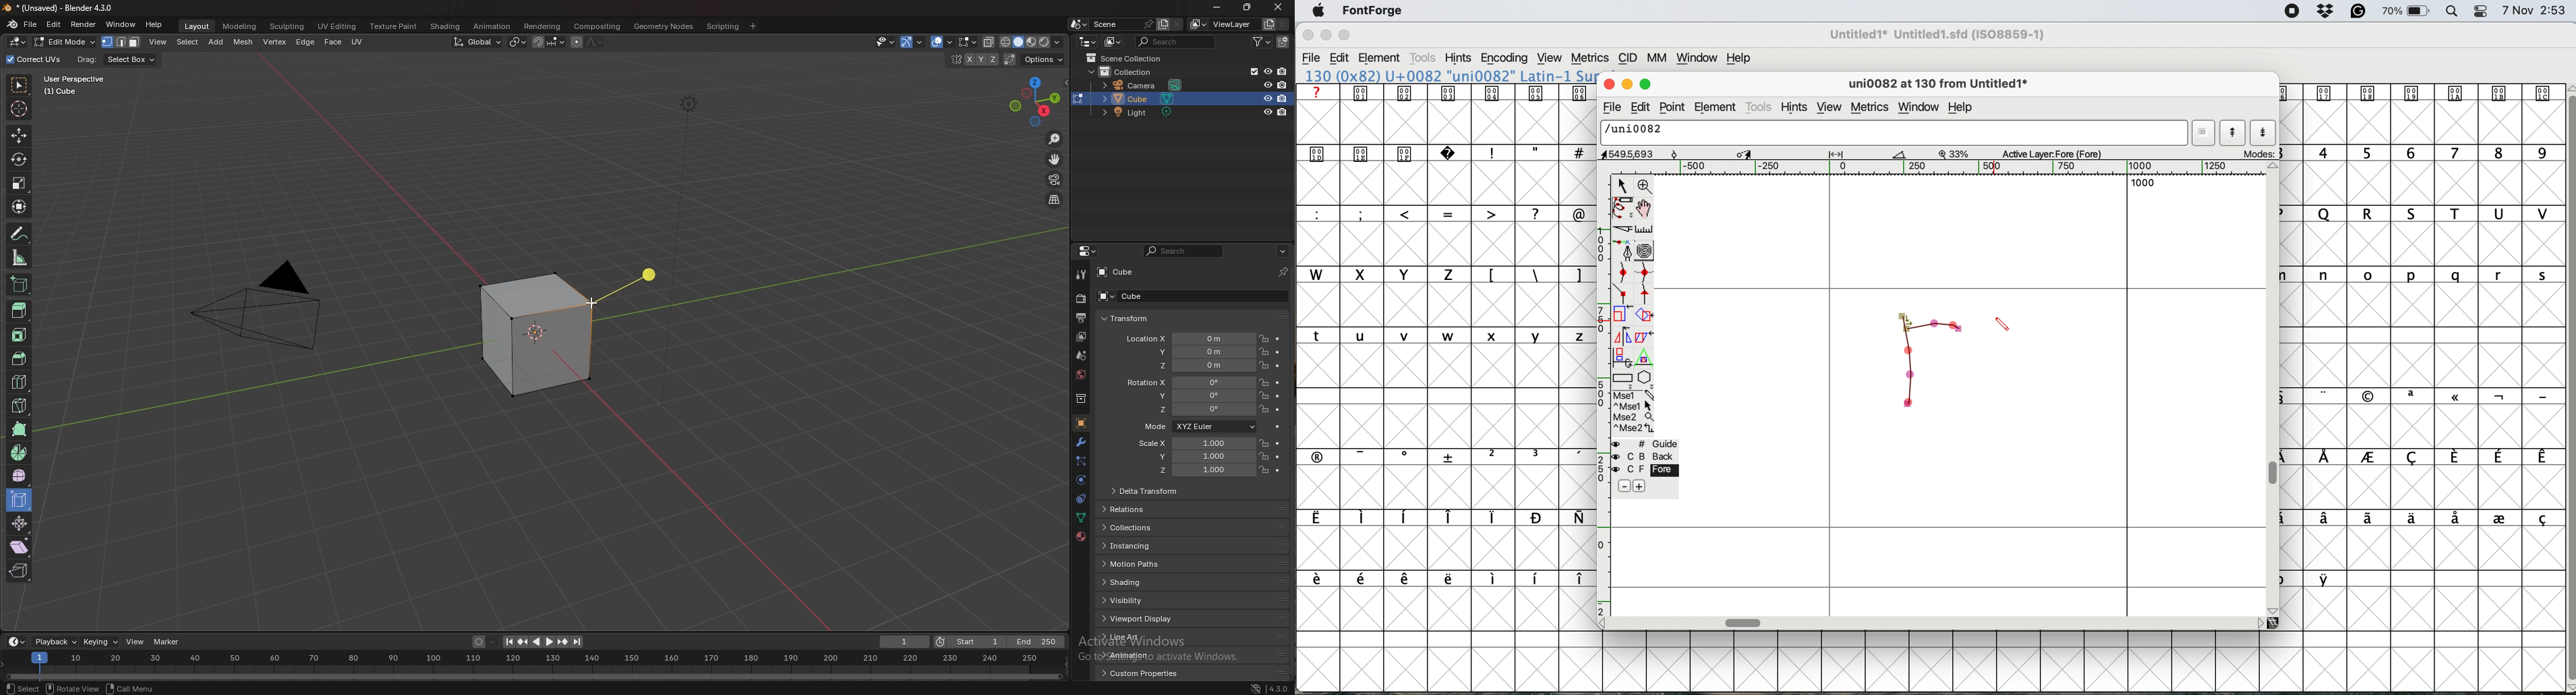 This screenshot has width=2576, height=700. What do you see at coordinates (1459, 59) in the screenshot?
I see `hints` at bounding box center [1459, 59].